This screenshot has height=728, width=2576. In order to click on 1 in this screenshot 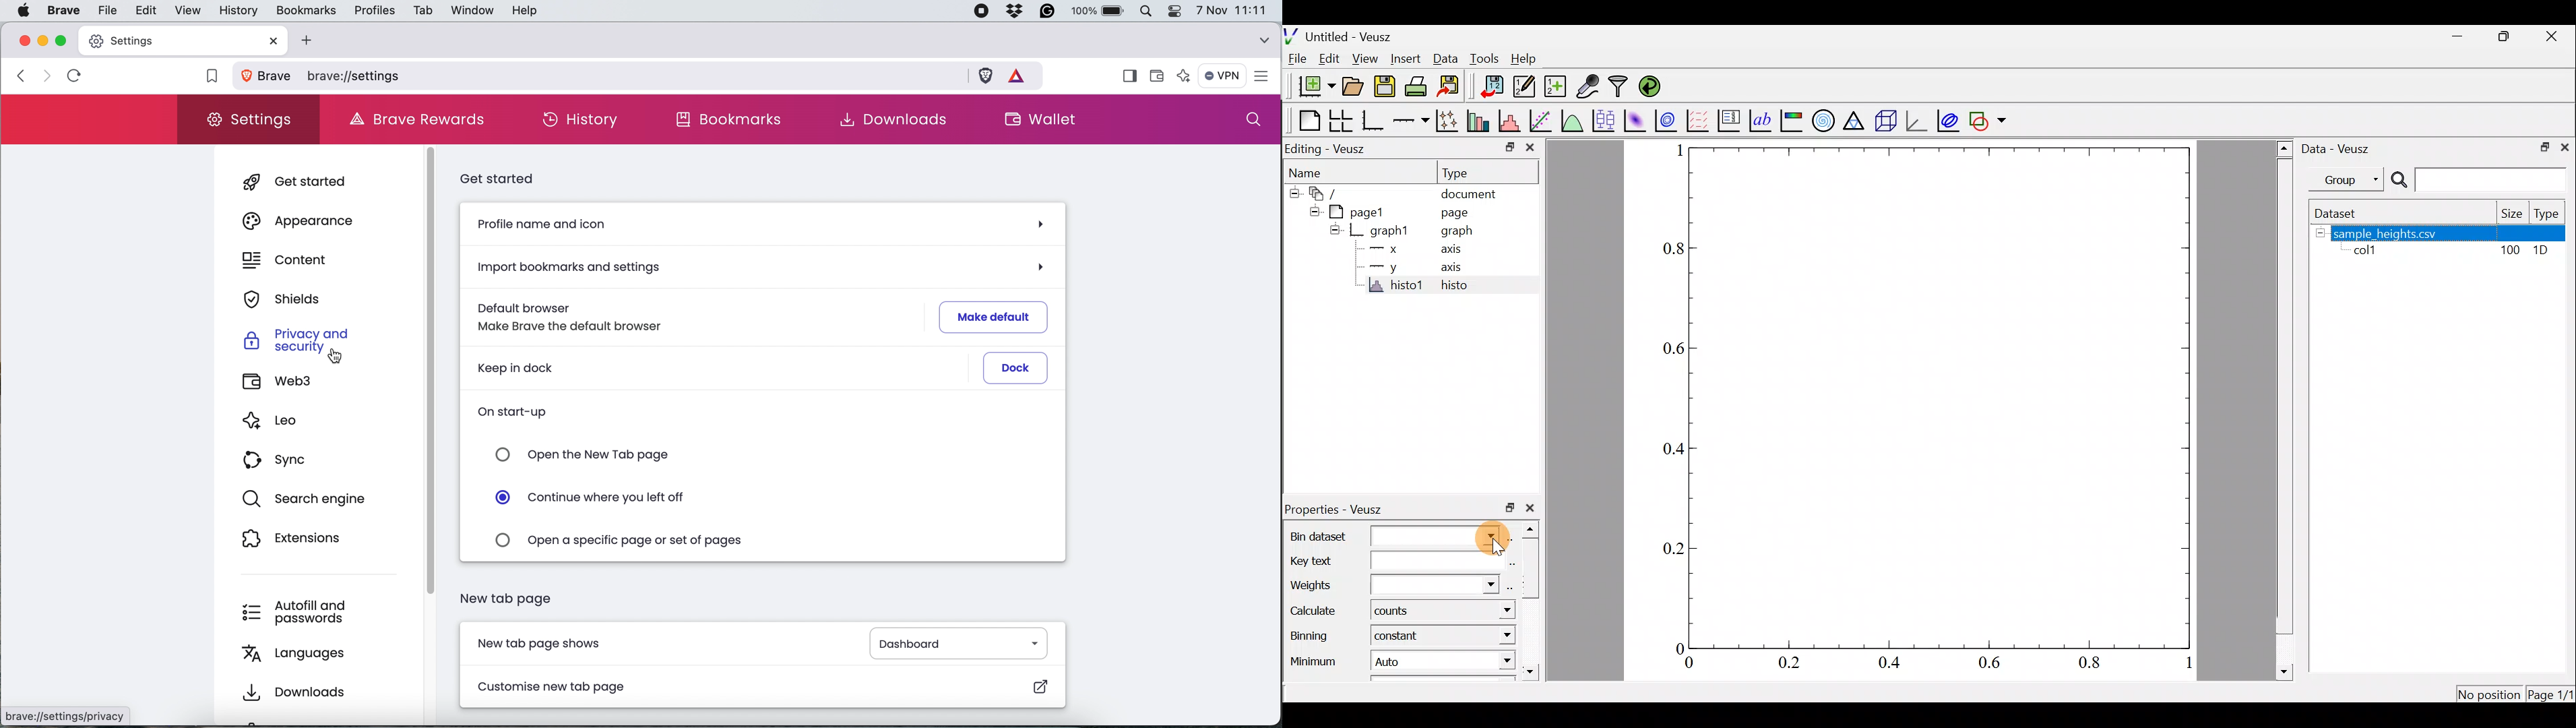, I will do `click(2180, 662)`.